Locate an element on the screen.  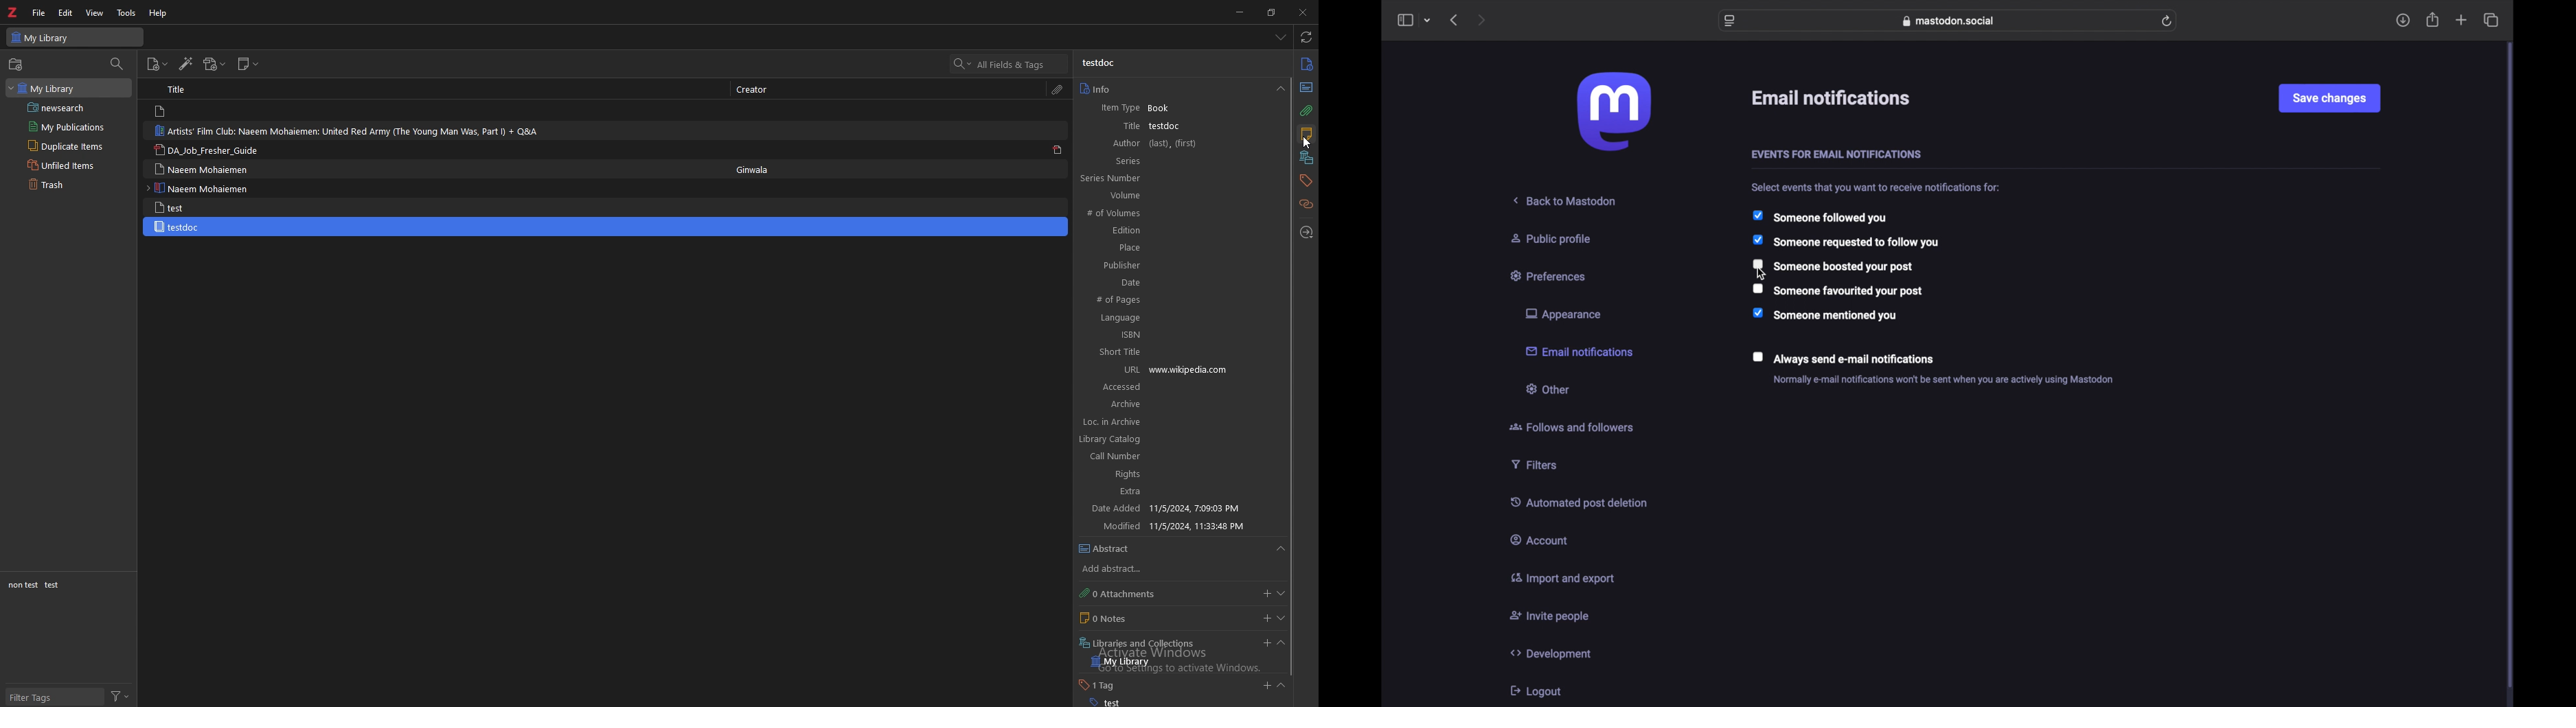
note is located at coordinates (190, 111).